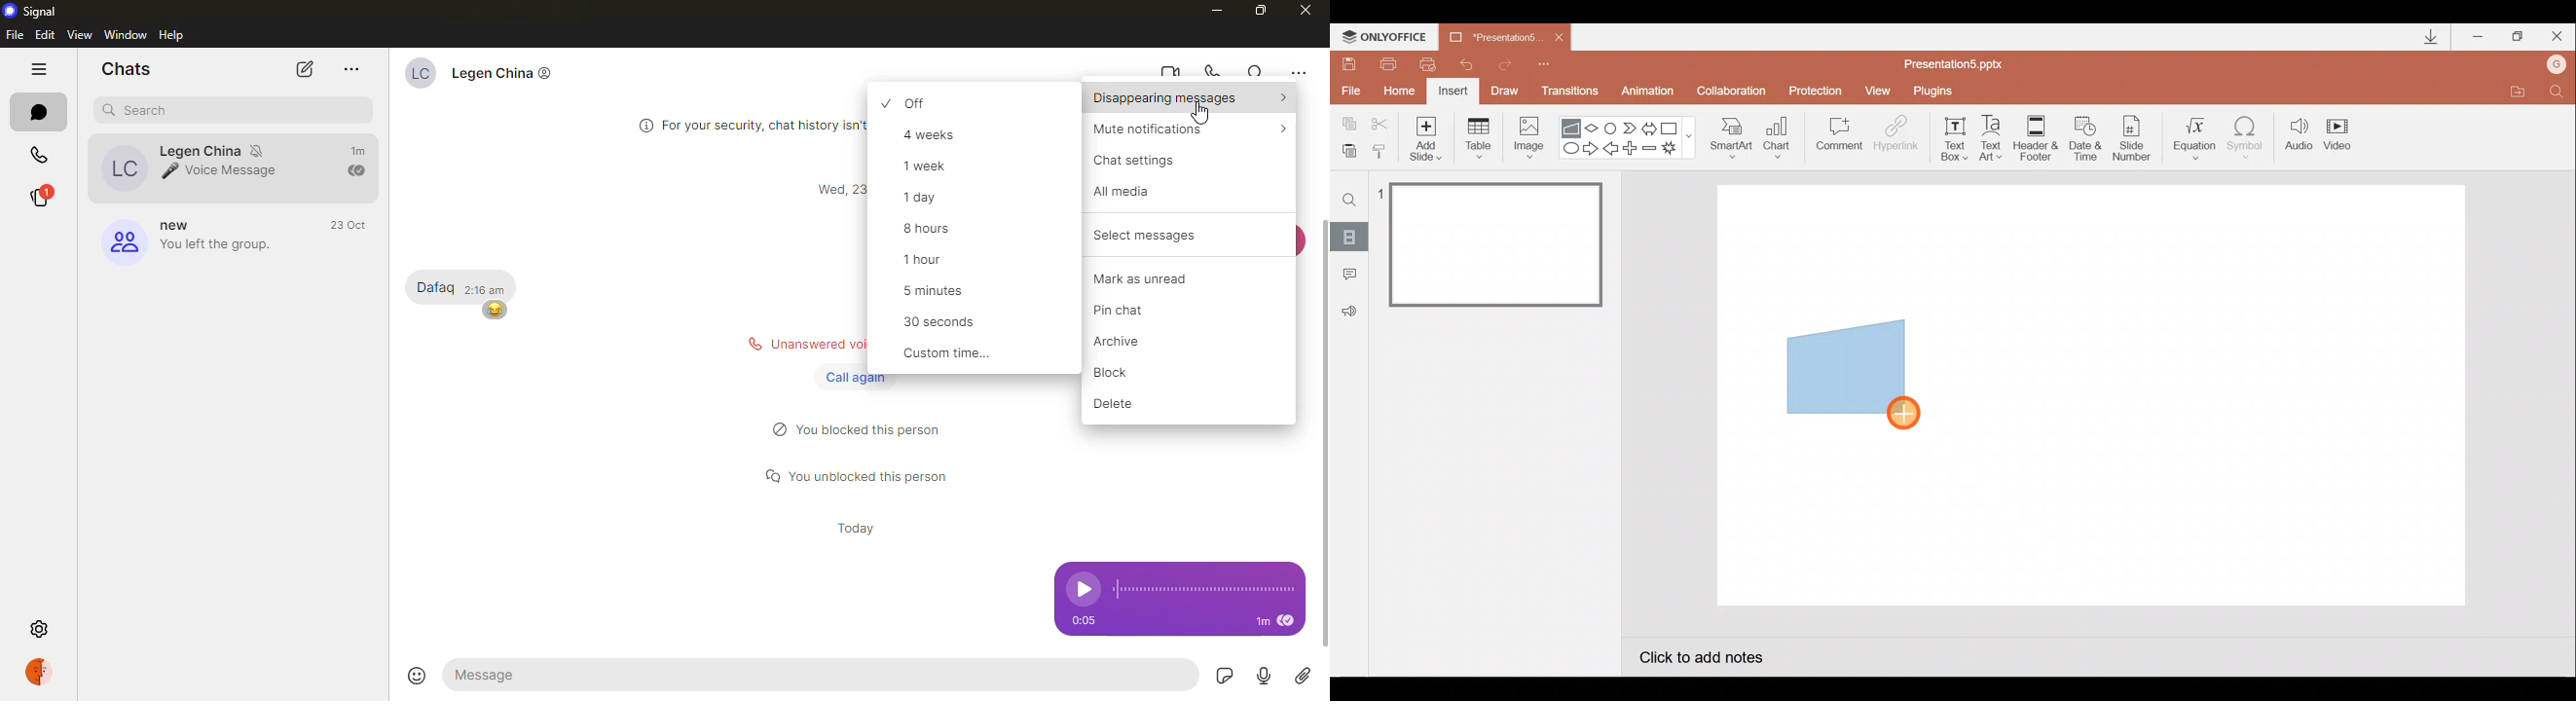 This screenshot has height=728, width=2576. What do you see at coordinates (349, 225) in the screenshot?
I see `time` at bounding box center [349, 225].